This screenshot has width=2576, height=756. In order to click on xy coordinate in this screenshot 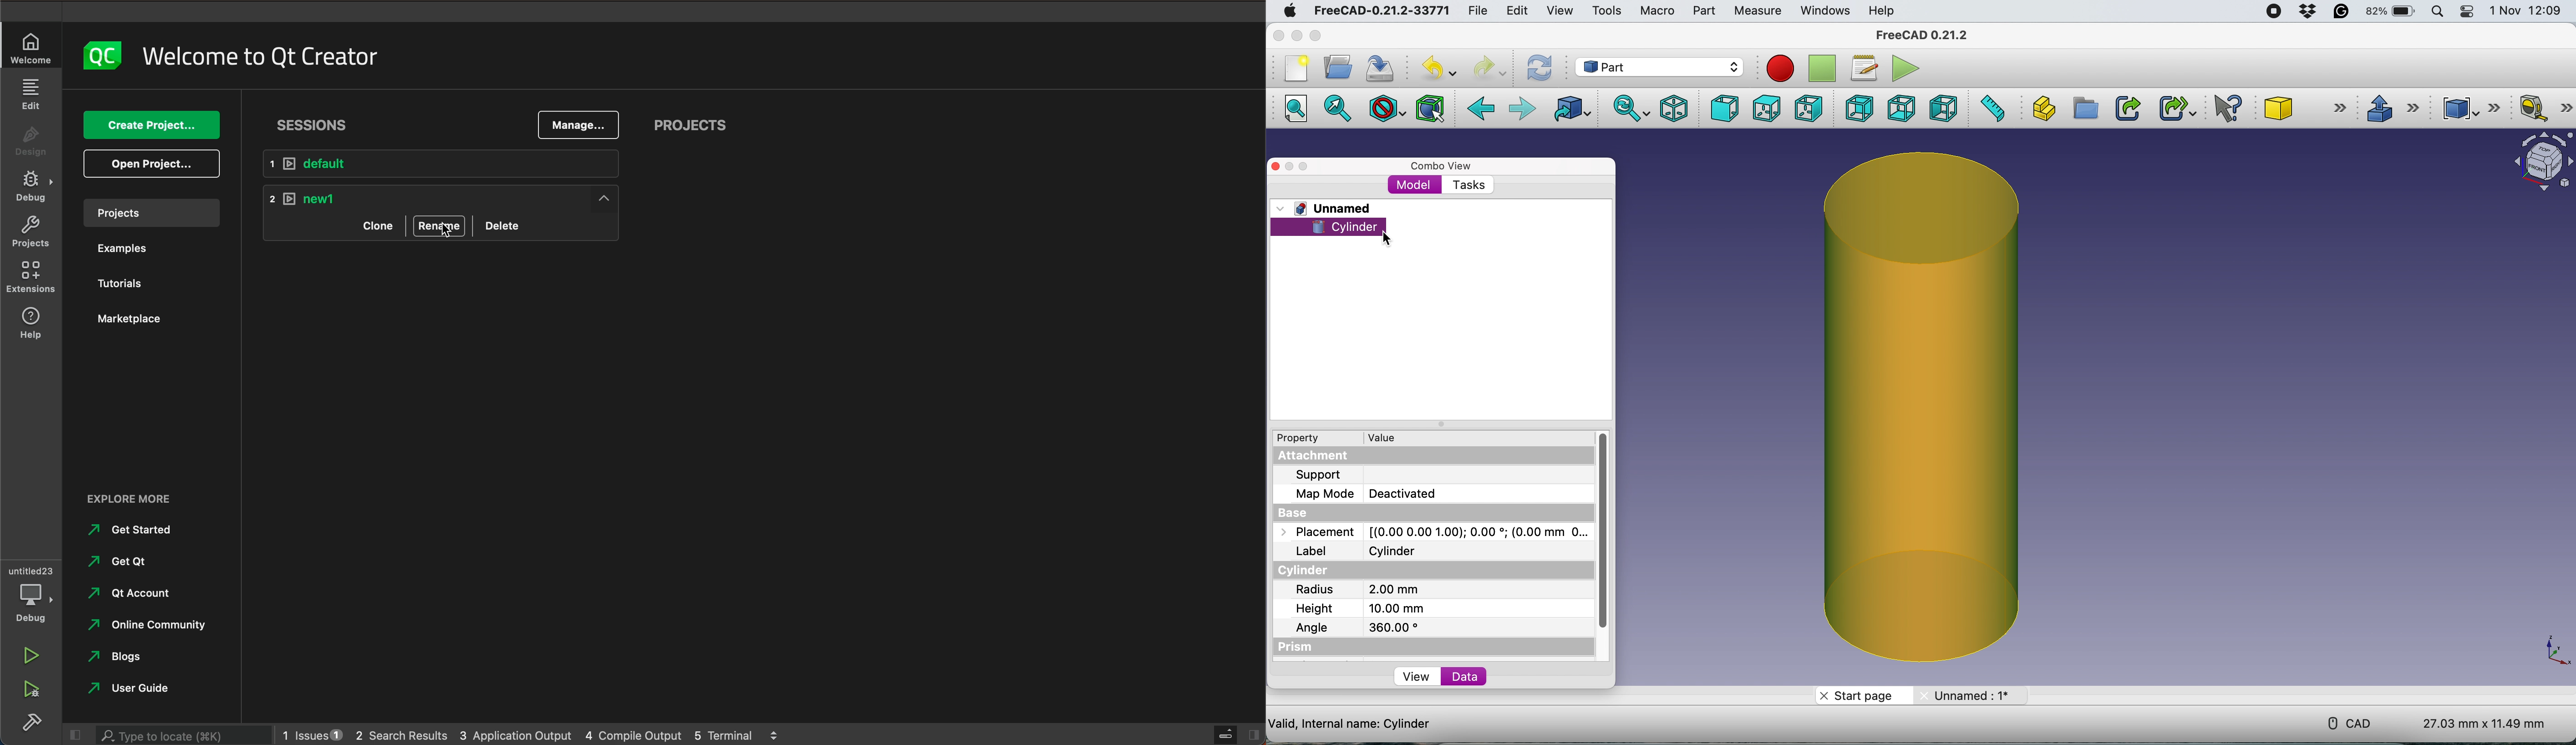, I will do `click(2554, 649)`.